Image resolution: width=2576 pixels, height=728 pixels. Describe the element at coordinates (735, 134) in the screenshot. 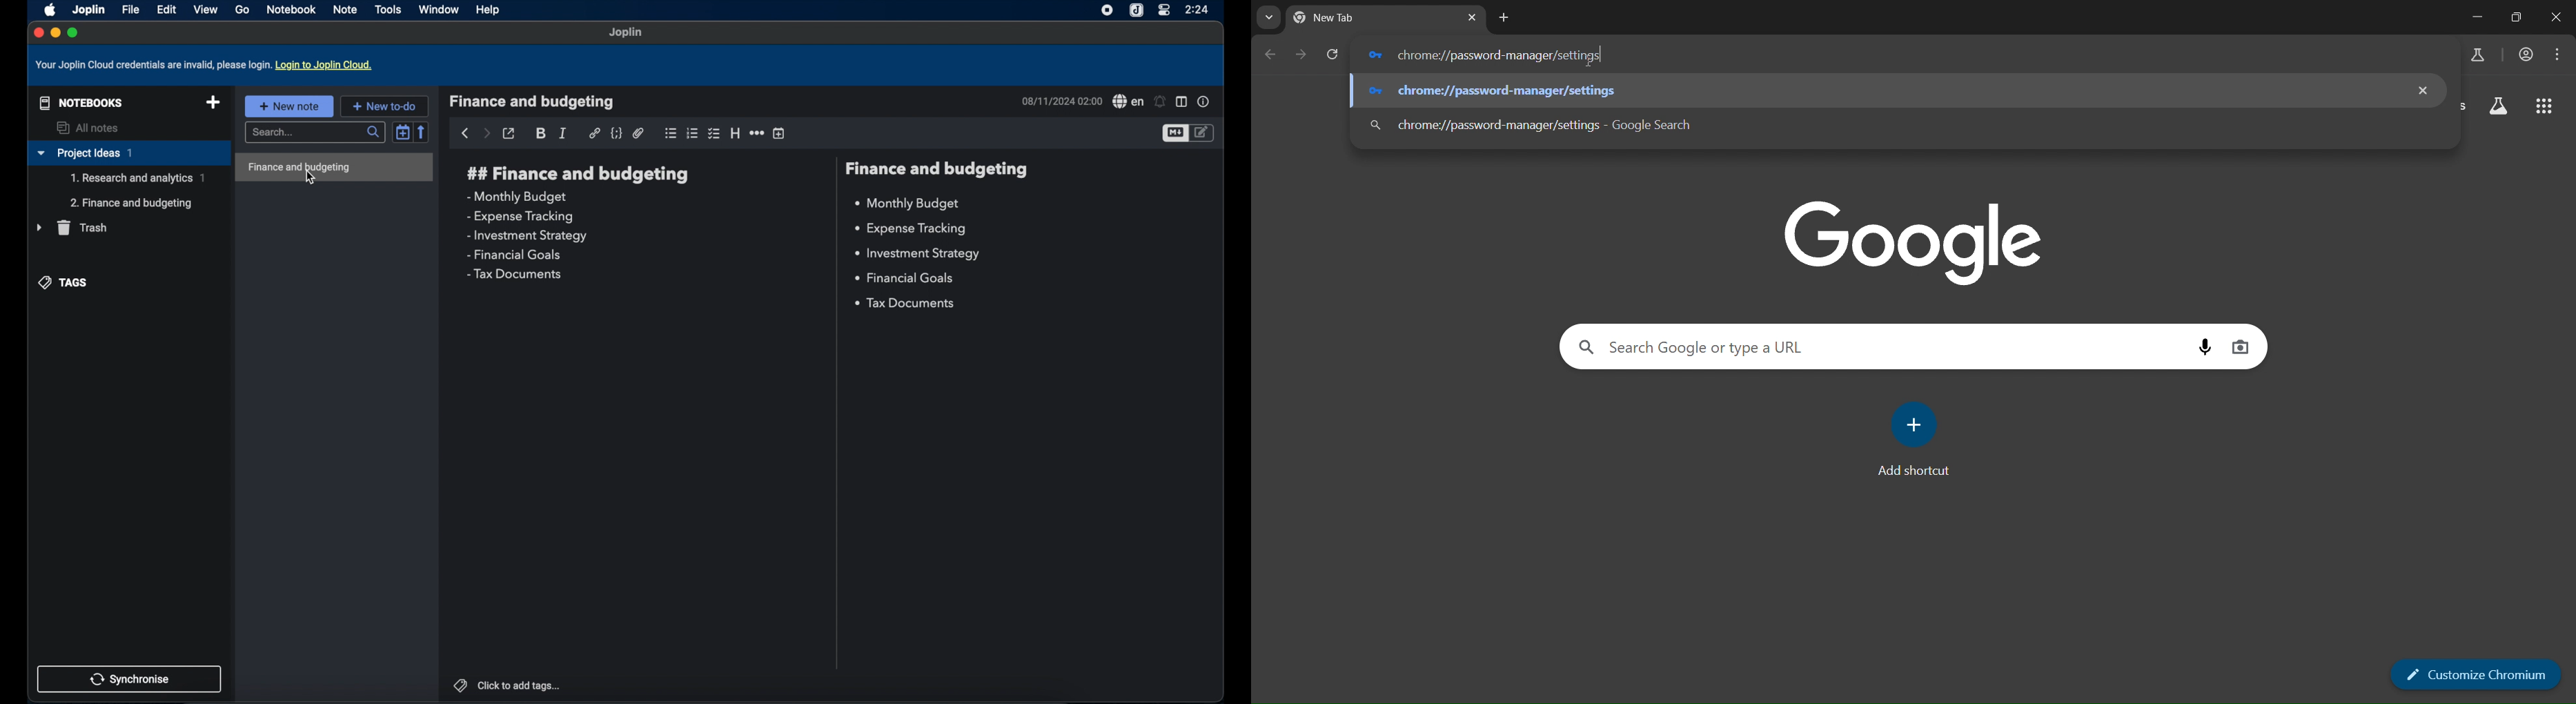

I see `heading` at that location.